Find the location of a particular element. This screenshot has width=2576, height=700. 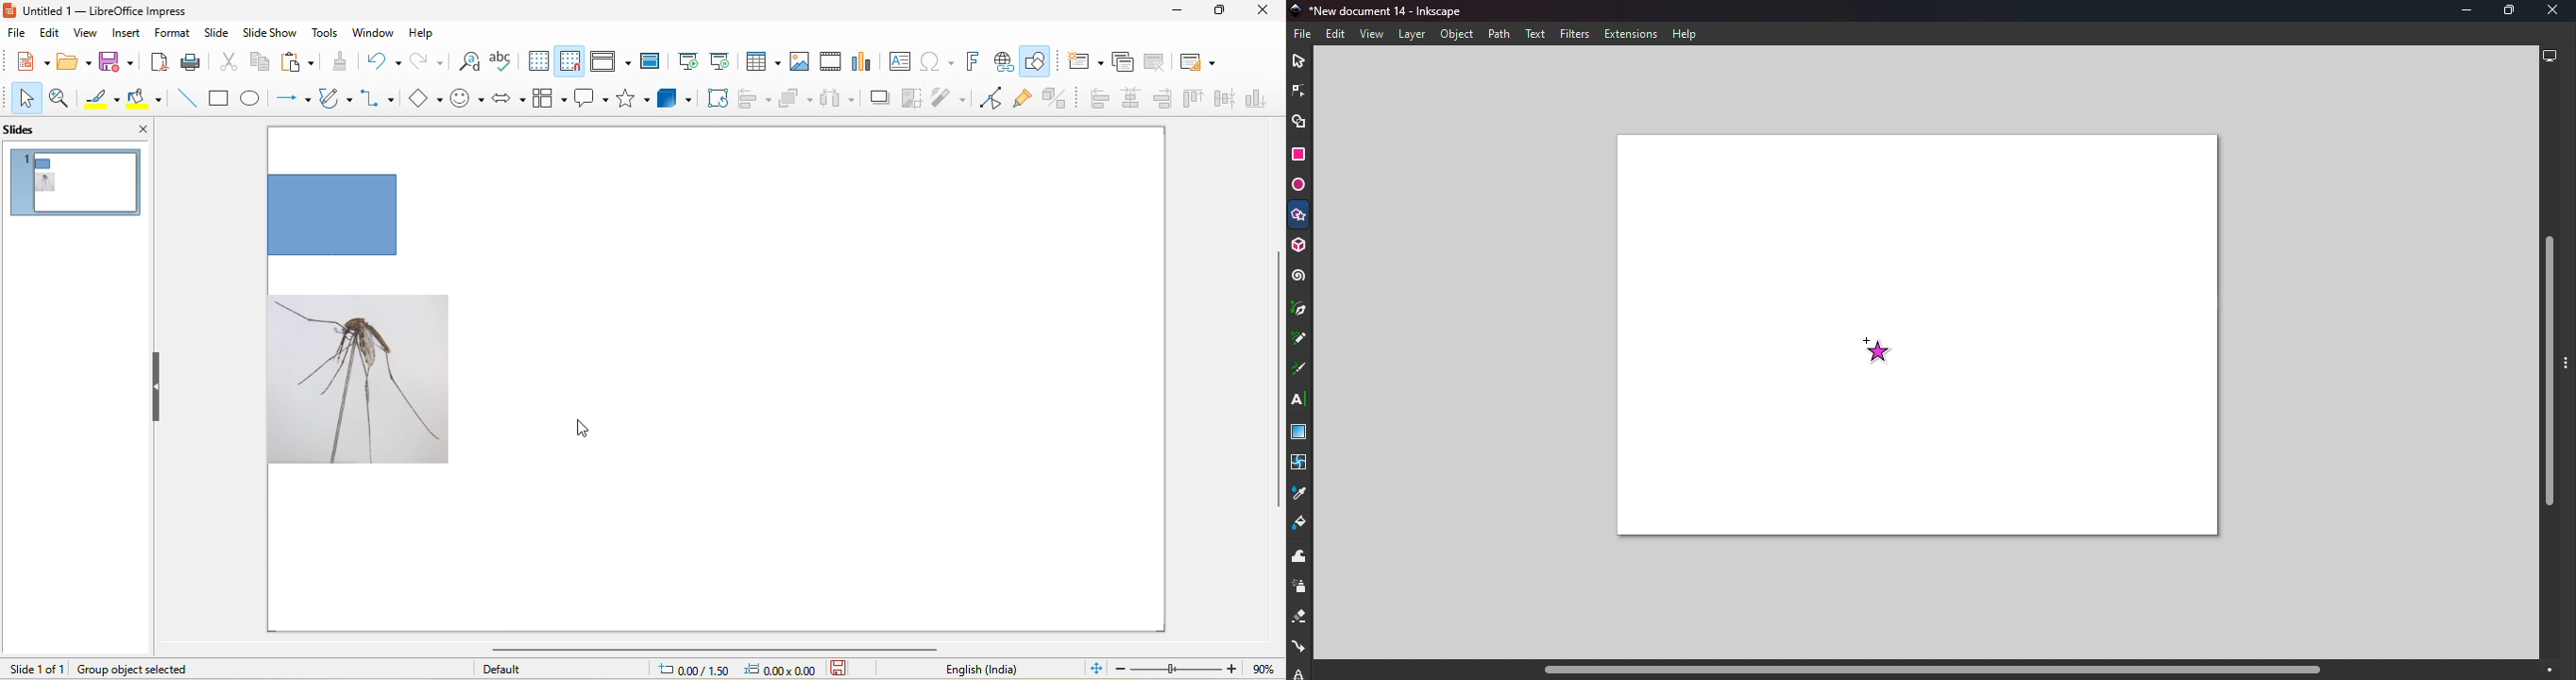

spelling is located at coordinates (504, 62).